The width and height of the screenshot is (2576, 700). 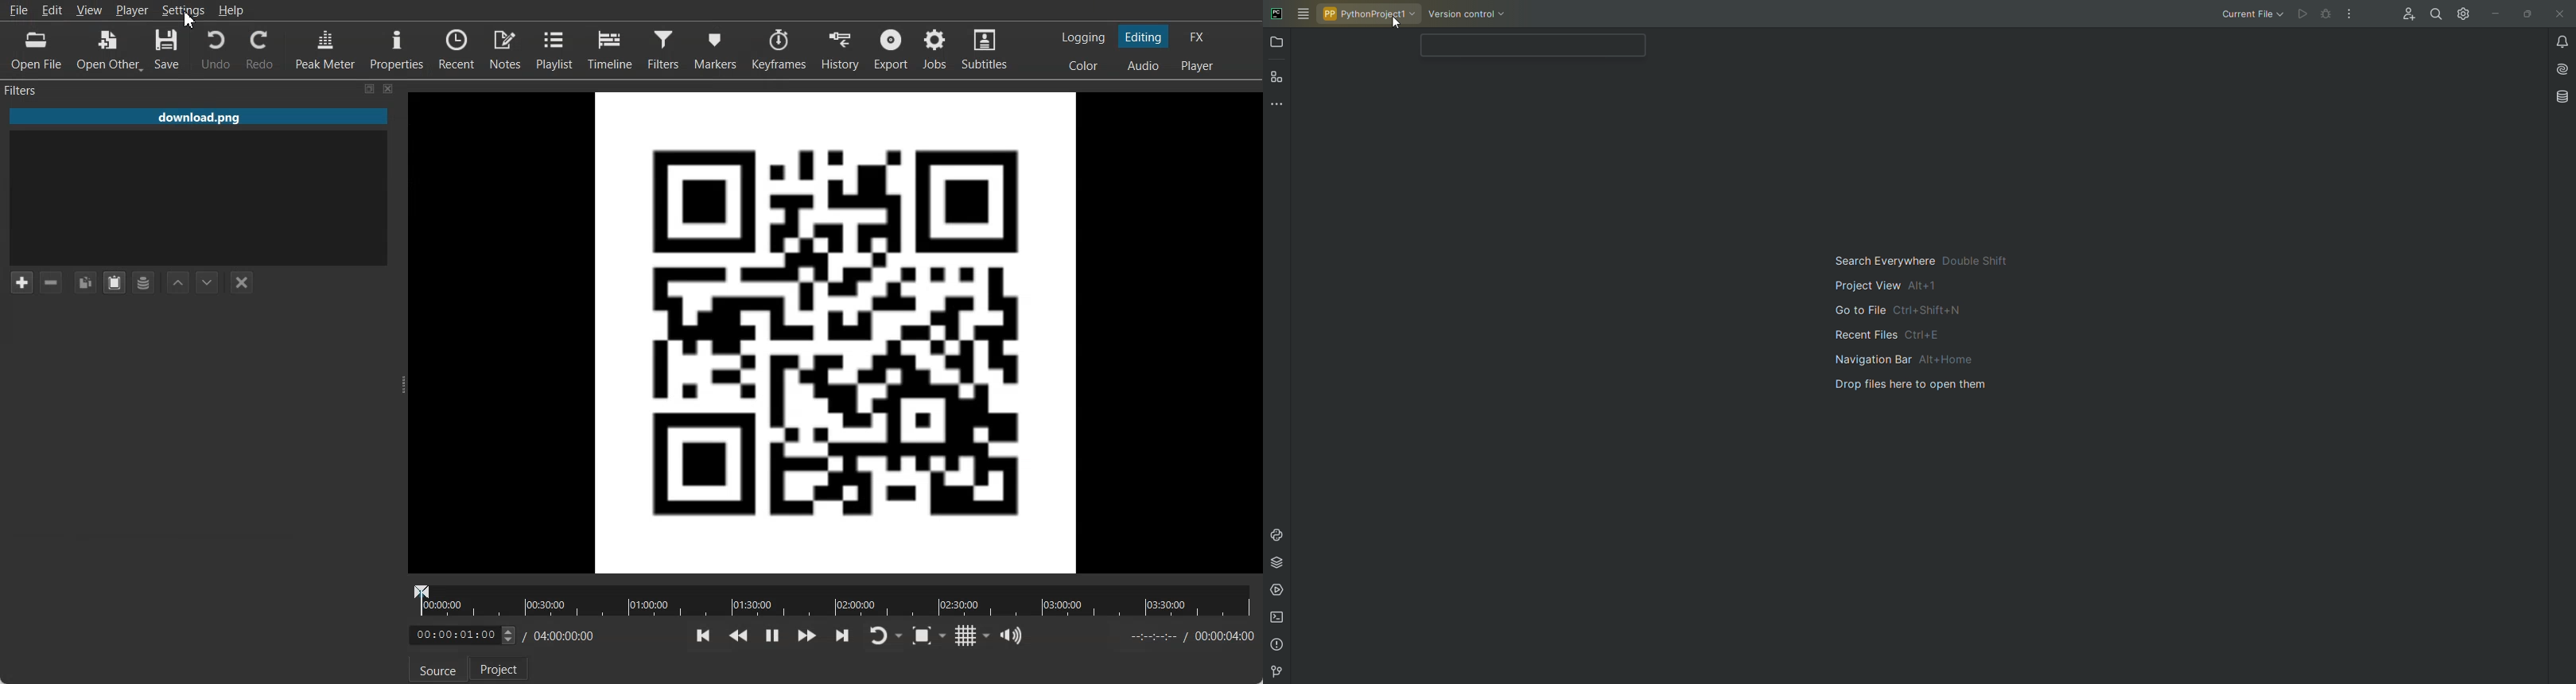 What do you see at coordinates (778, 49) in the screenshot?
I see `Keyframes` at bounding box center [778, 49].